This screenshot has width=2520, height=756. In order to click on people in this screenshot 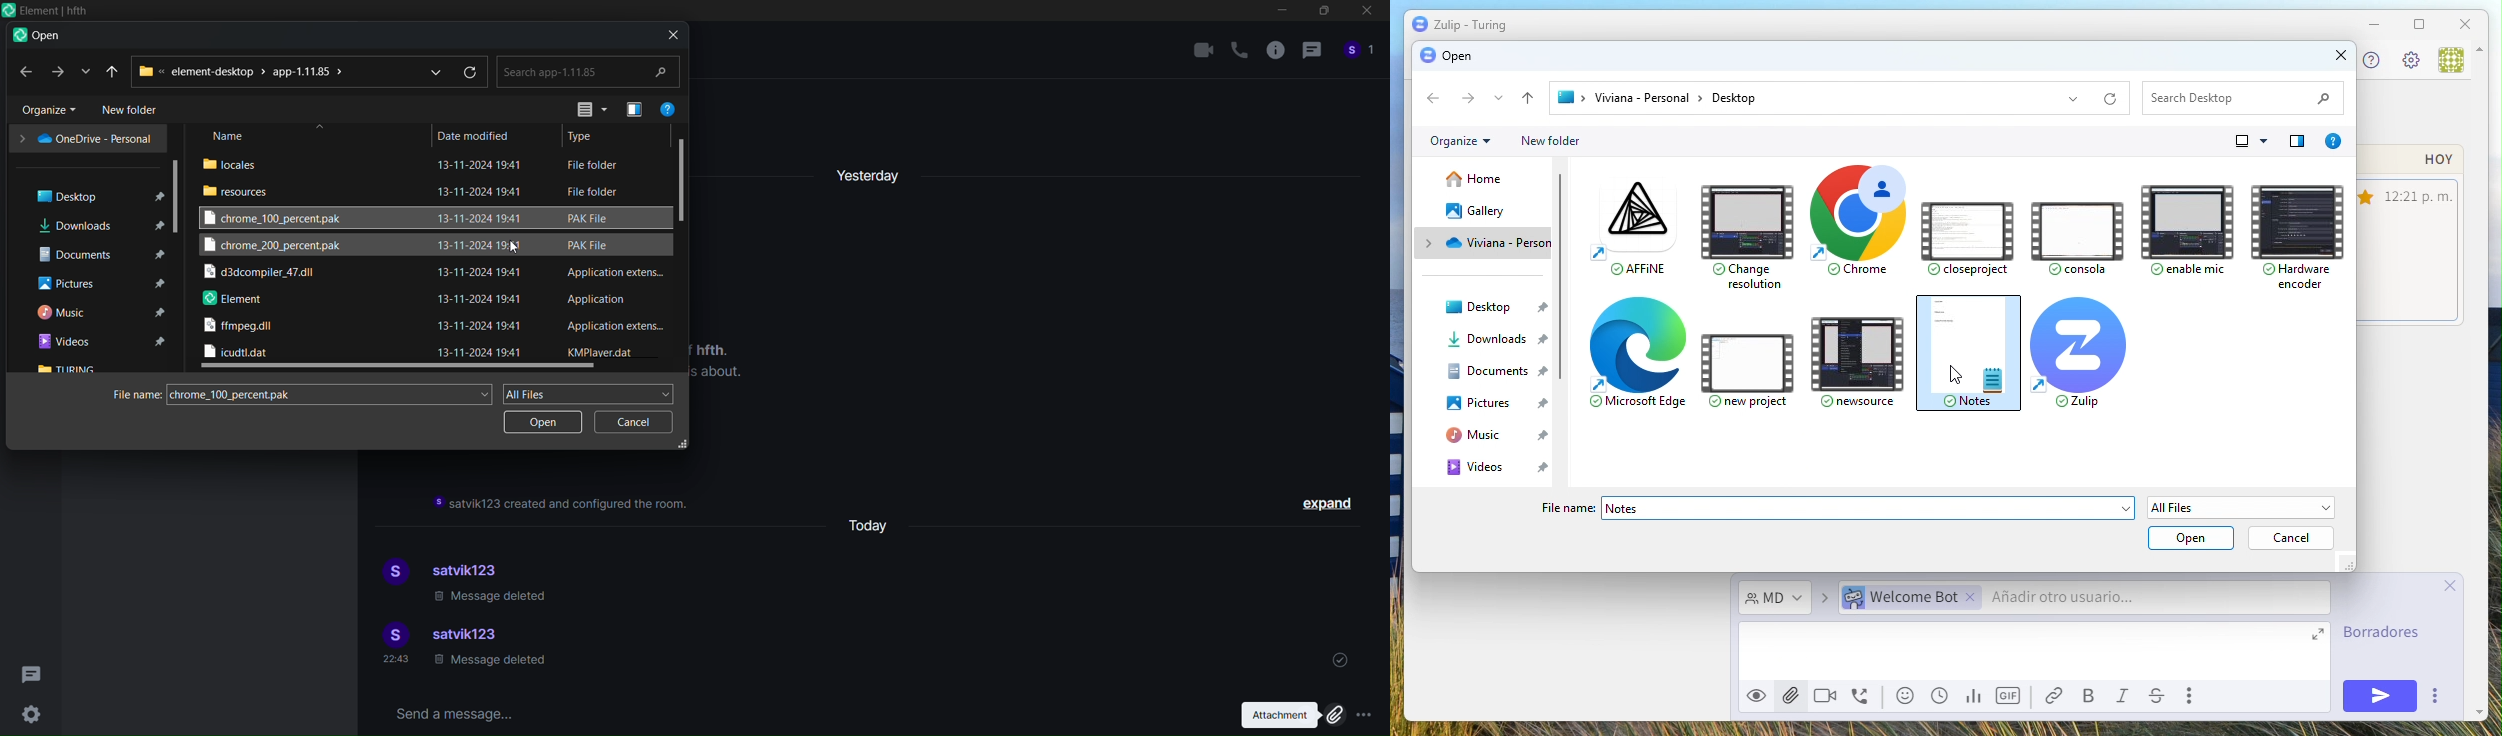, I will do `click(1360, 54)`.